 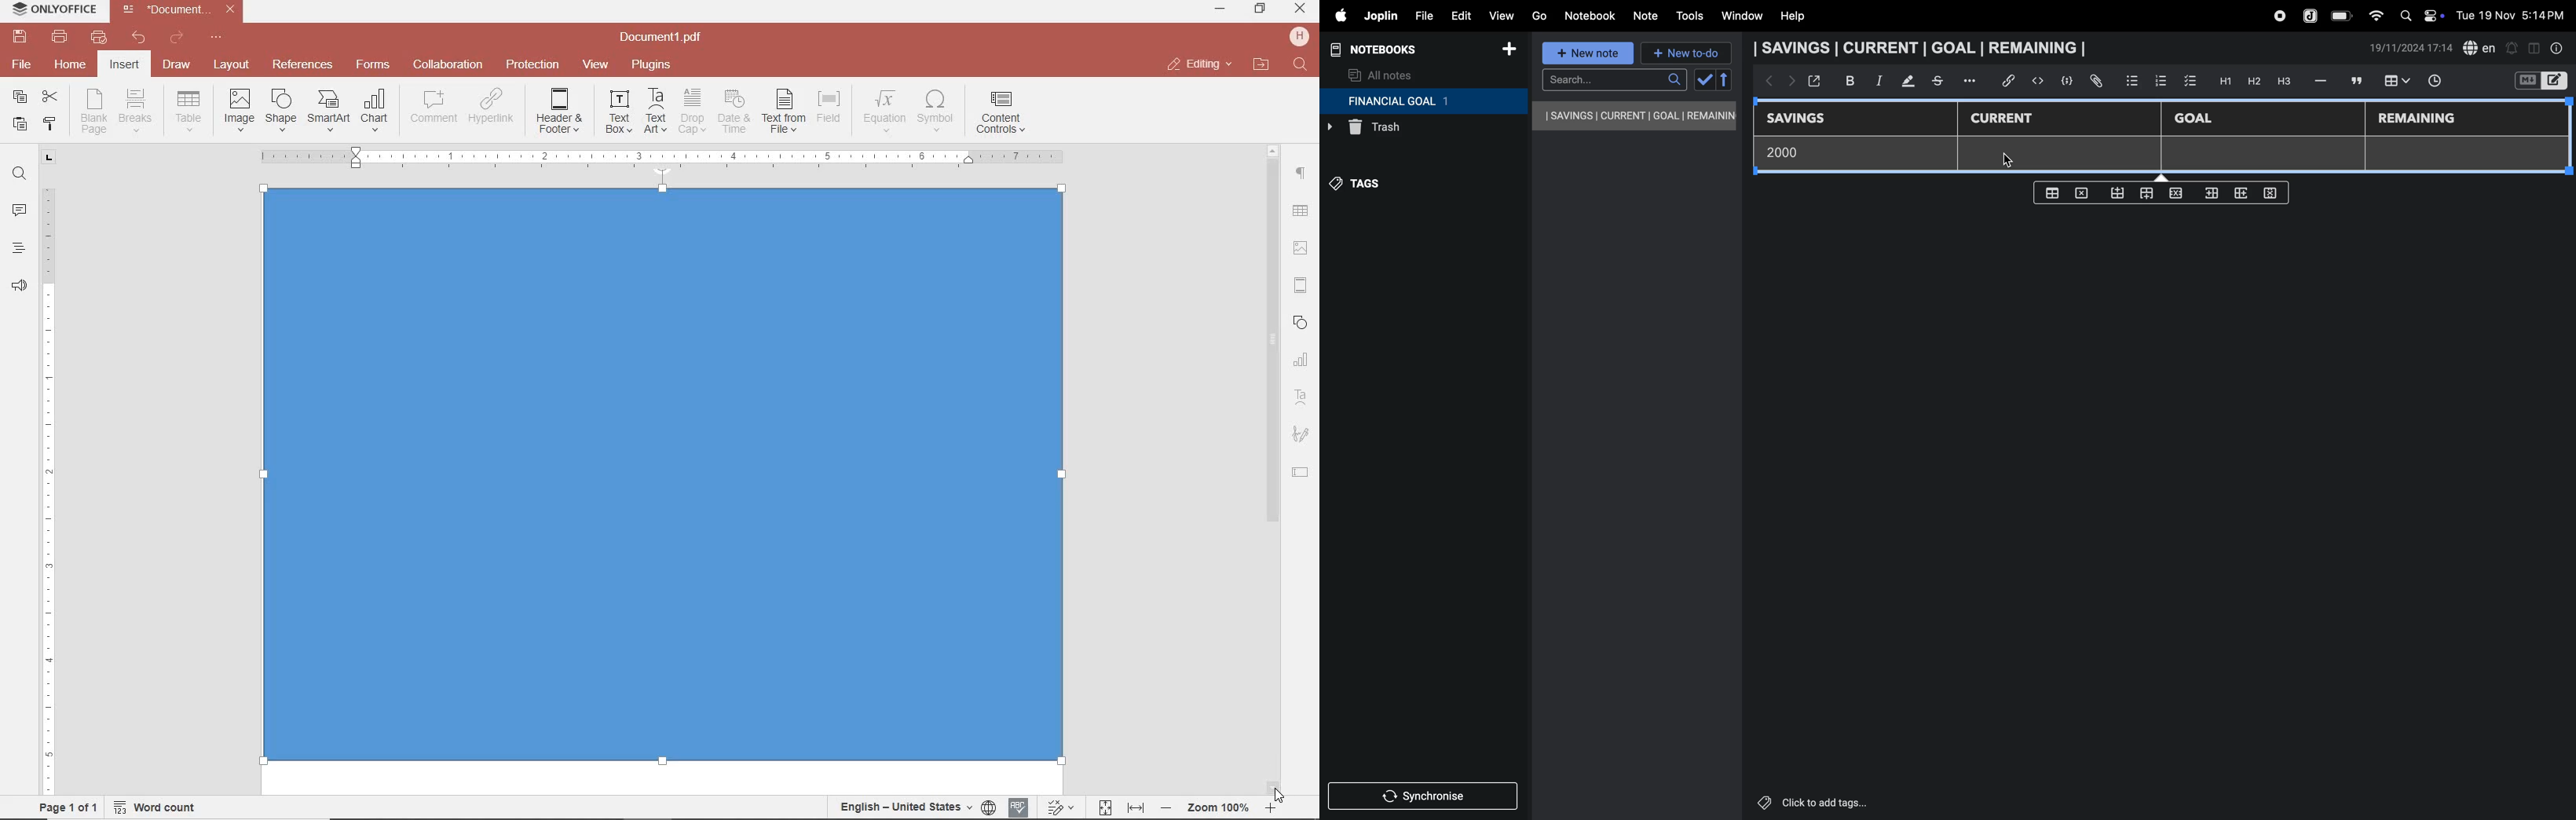 What do you see at coordinates (48, 123) in the screenshot?
I see `copy style` at bounding box center [48, 123].